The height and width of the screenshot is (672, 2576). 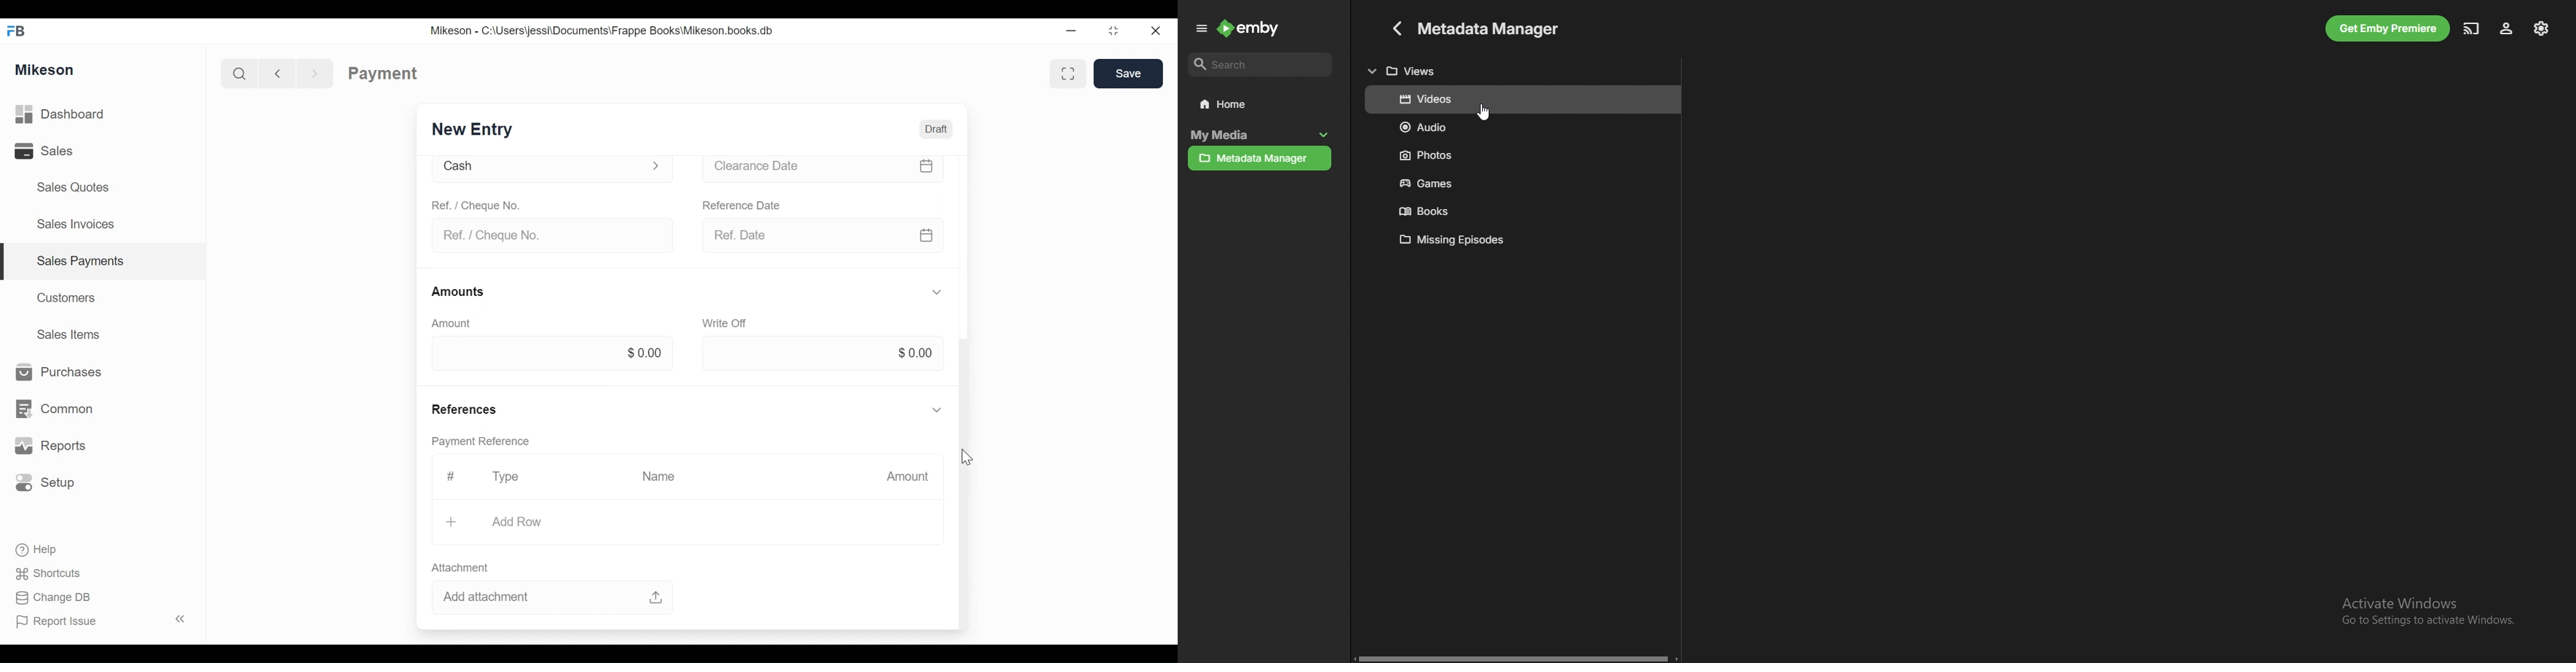 I want to click on Sales Items, so click(x=74, y=335).